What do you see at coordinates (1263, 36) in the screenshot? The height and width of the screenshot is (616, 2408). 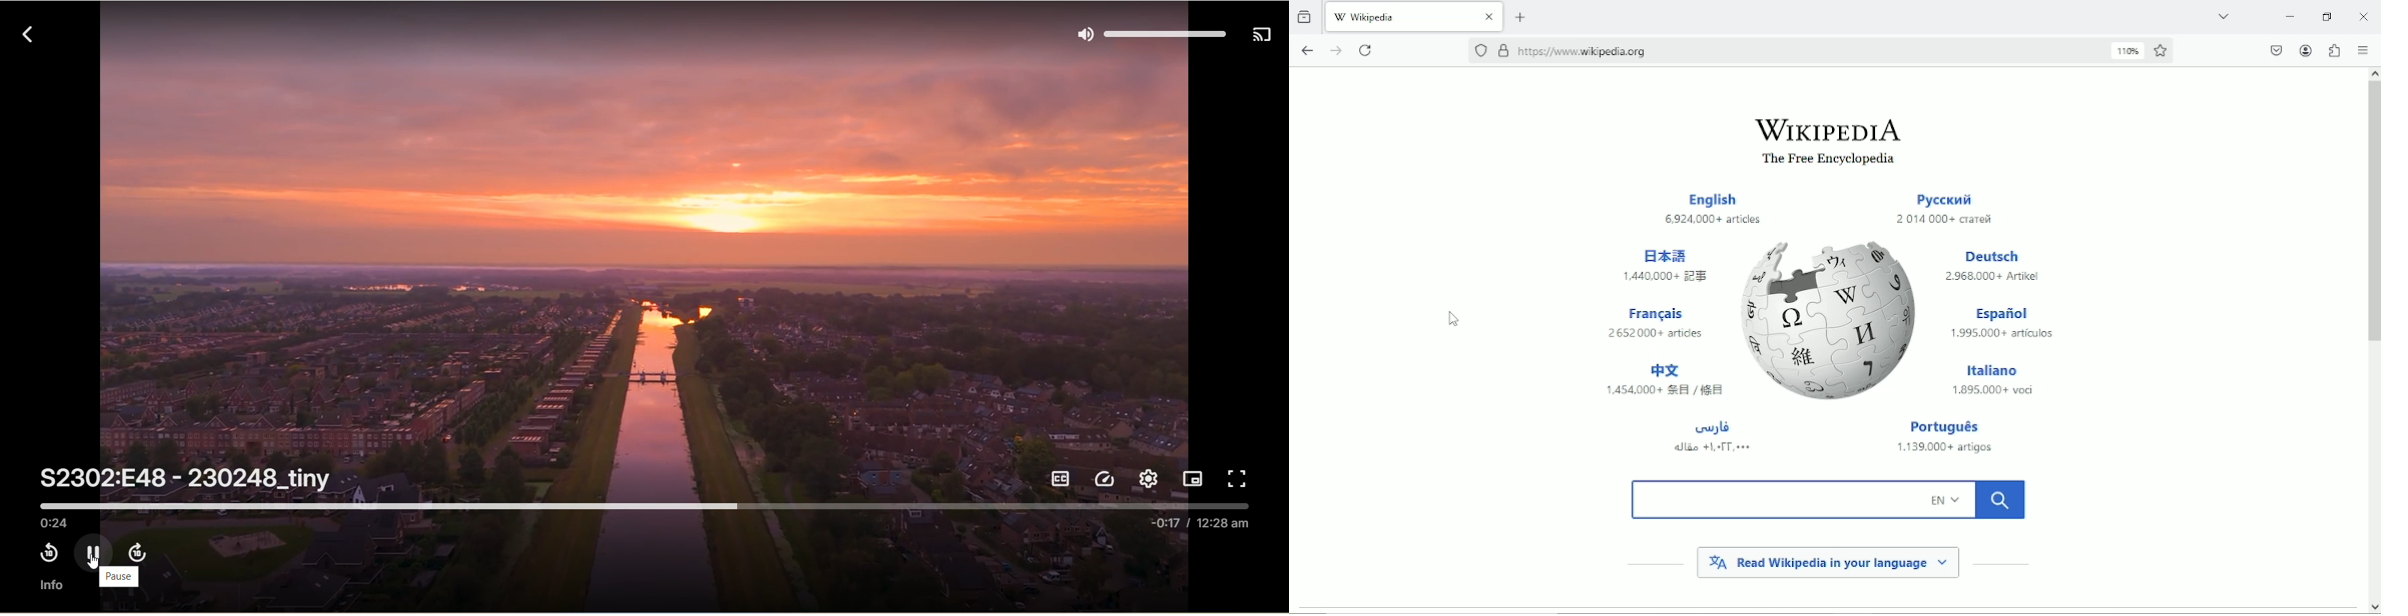 I see `play on another device` at bounding box center [1263, 36].